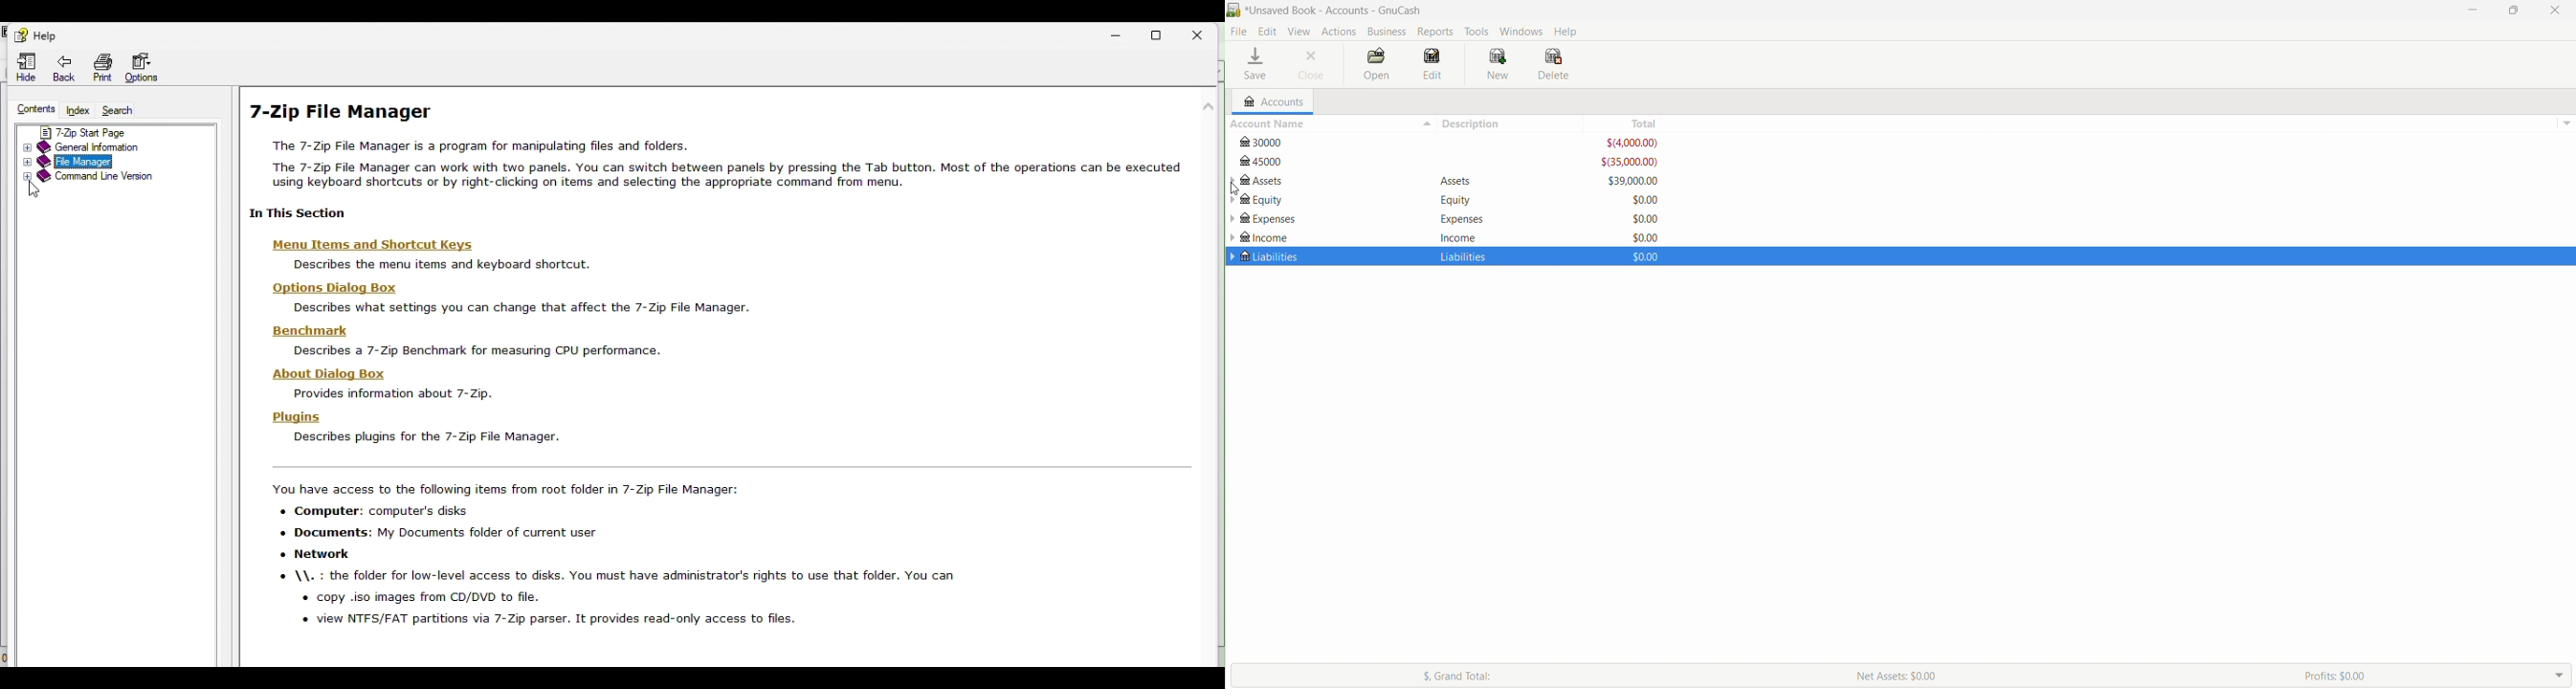 The image size is (2576, 700). What do you see at coordinates (1645, 257) in the screenshot?
I see `$0.00` at bounding box center [1645, 257].